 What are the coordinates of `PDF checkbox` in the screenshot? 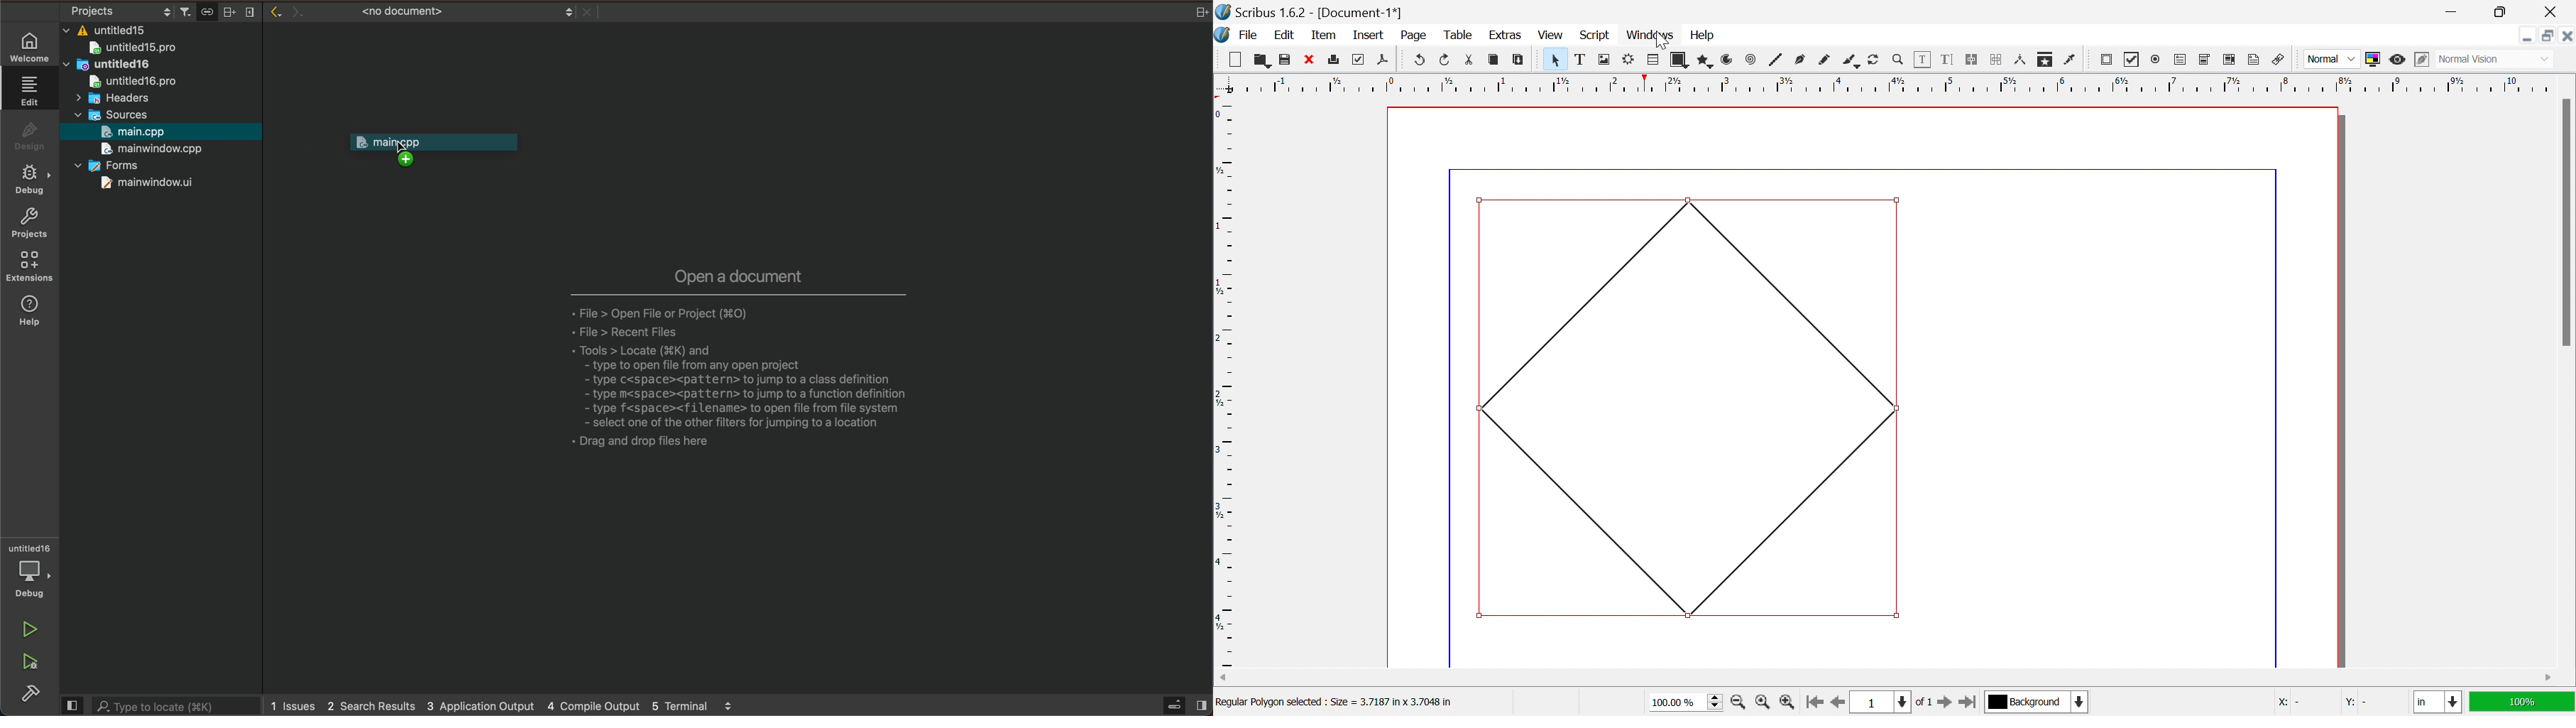 It's located at (2132, 60).